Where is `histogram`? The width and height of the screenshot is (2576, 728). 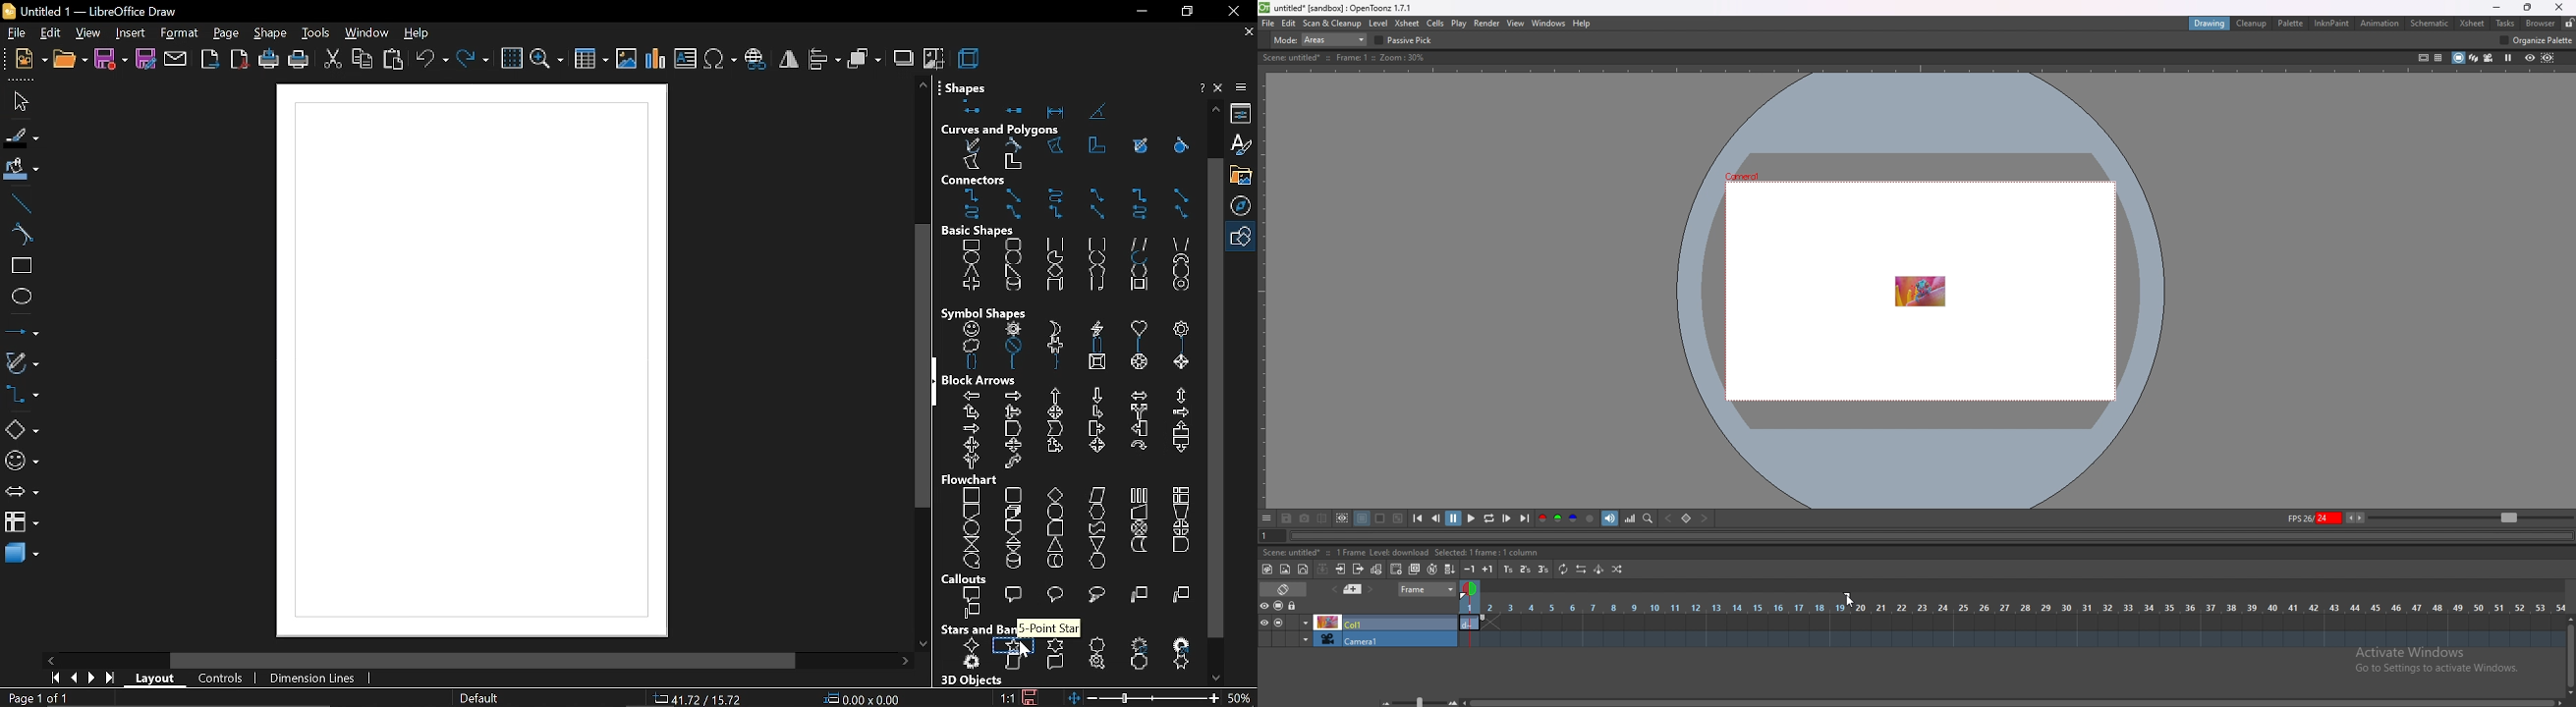 histogram is located at coordinates (1630, 518).